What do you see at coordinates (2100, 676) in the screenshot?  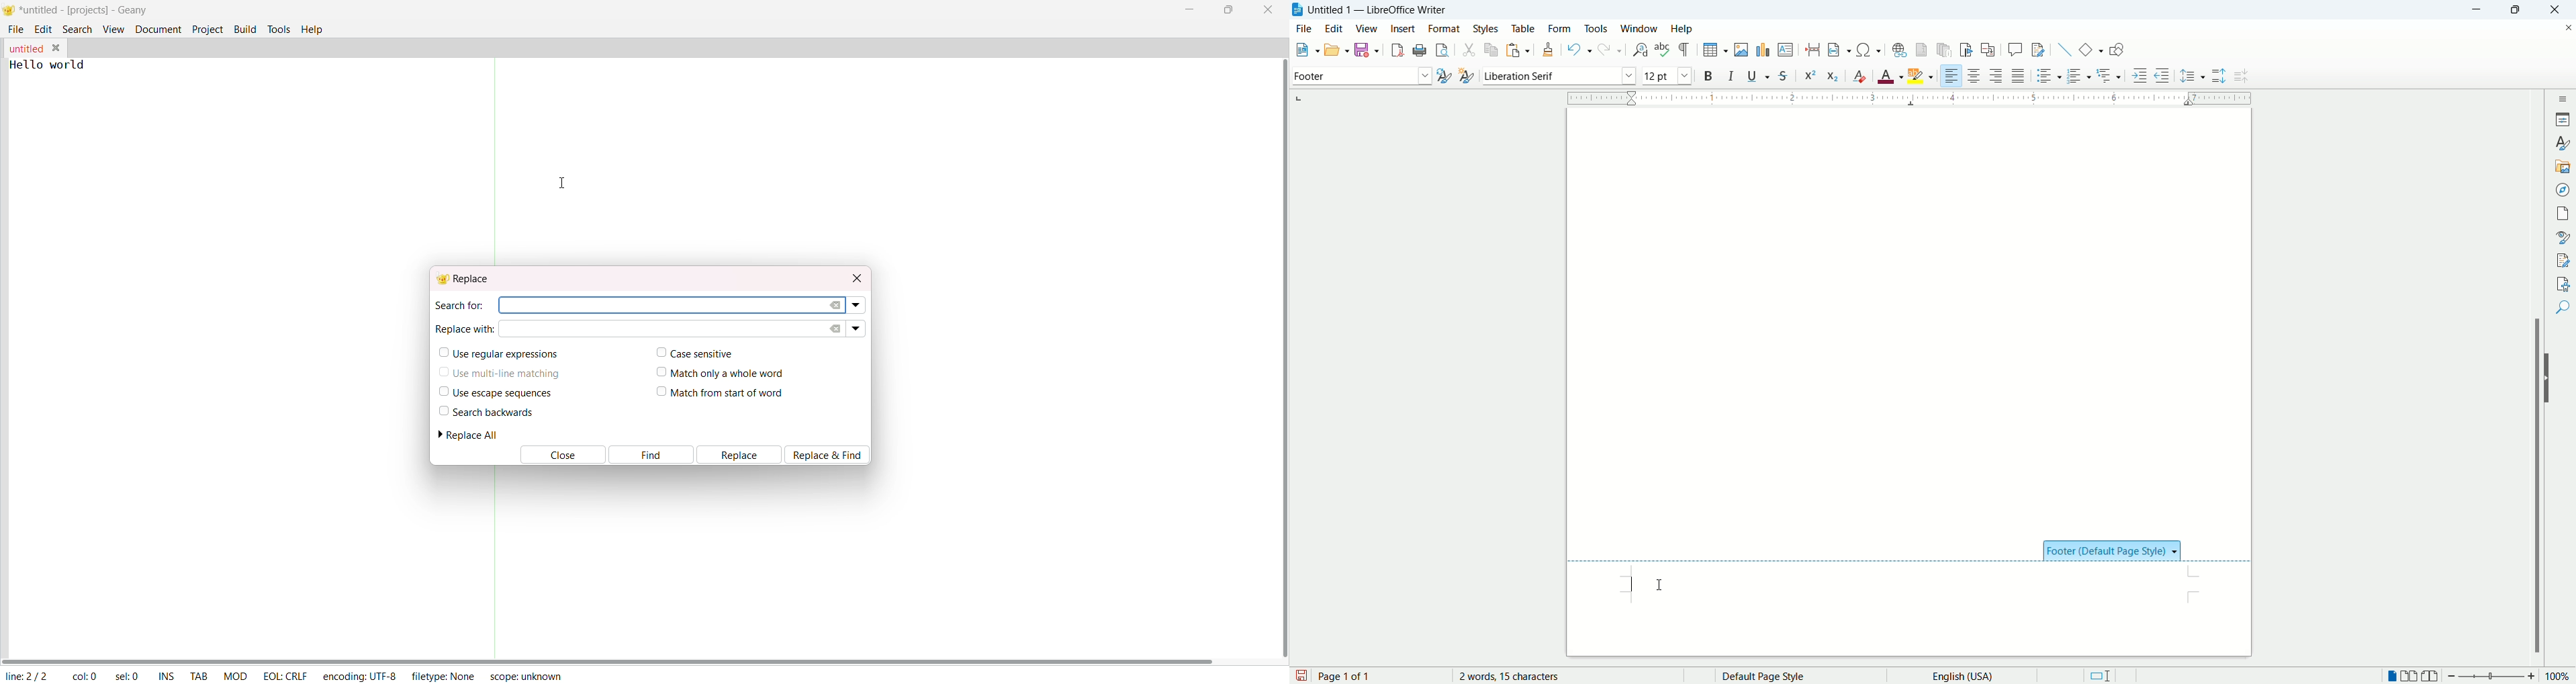 I see `standard selection` at bounding box center [2100, 676].